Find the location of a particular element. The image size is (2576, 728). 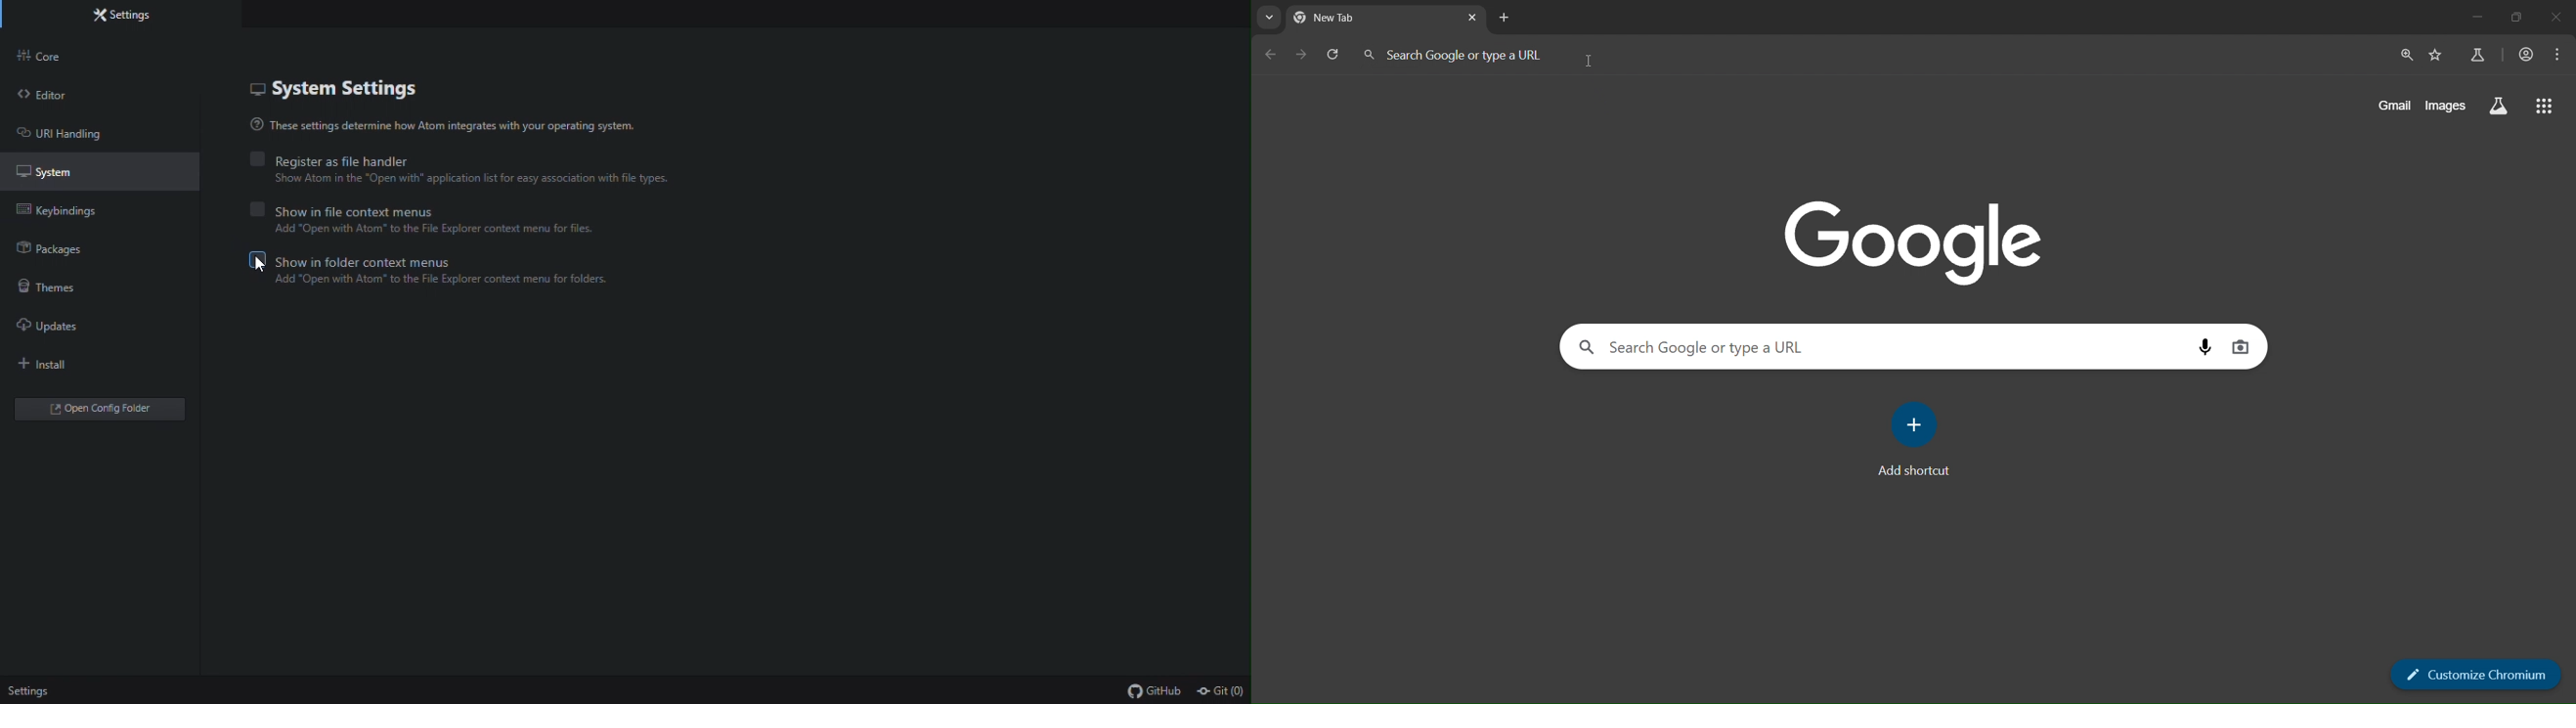

go back one page is located at coordinates (1270, 55).